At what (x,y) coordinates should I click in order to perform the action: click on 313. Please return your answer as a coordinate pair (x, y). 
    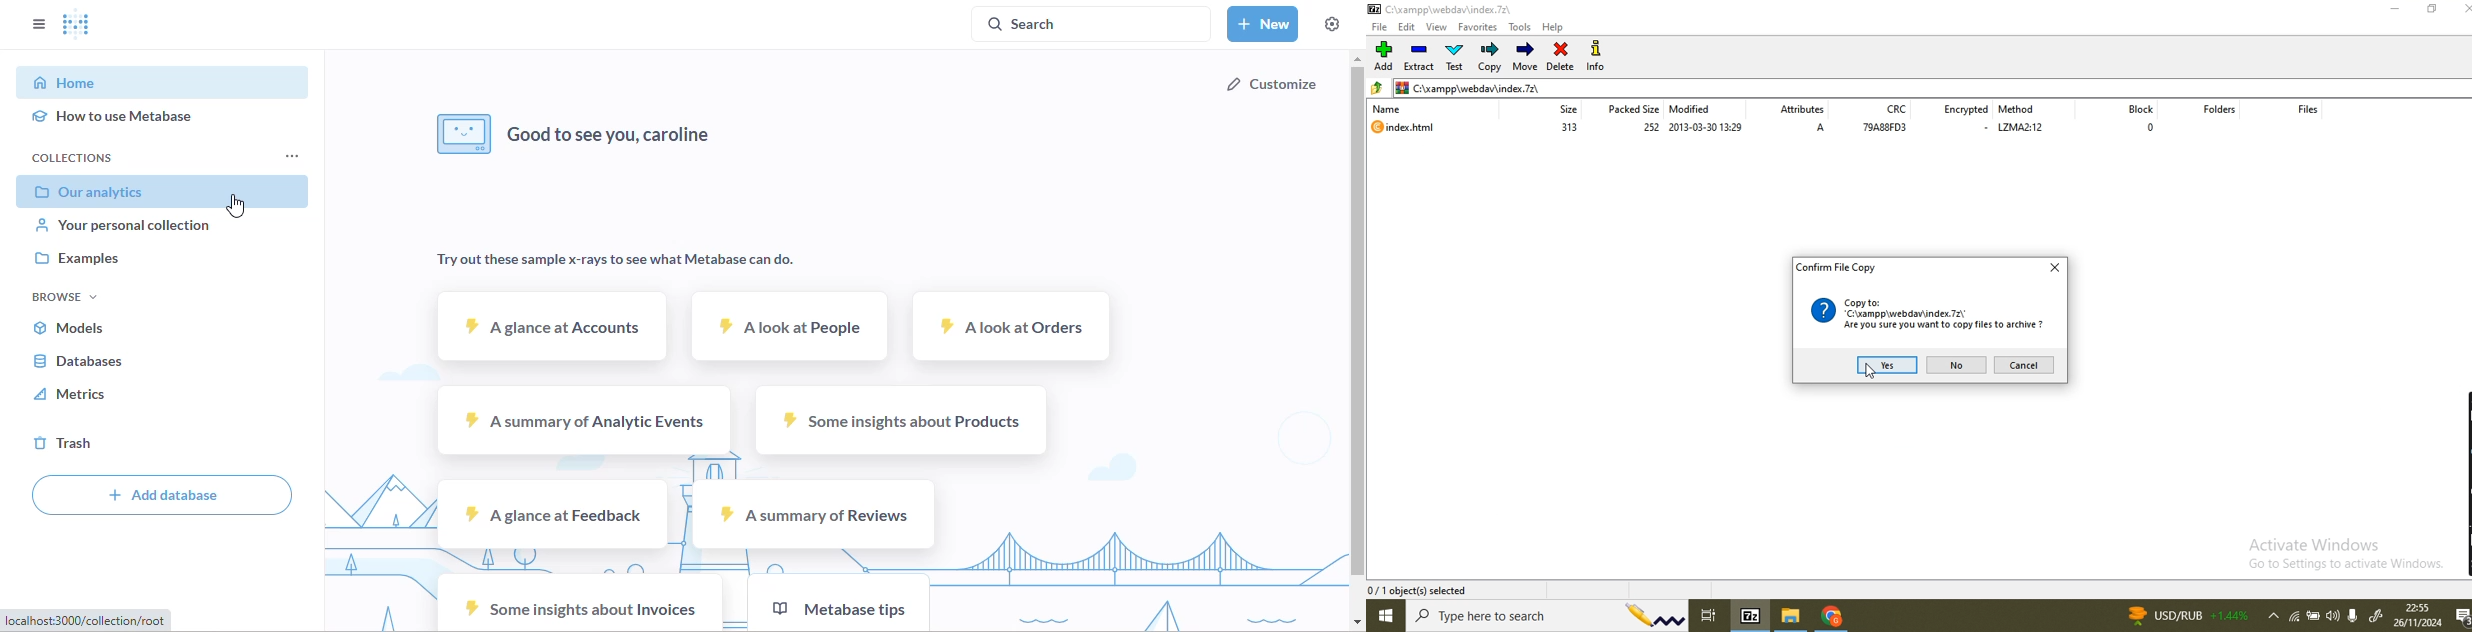
    Looking at the image, I should click on (1567, 127).